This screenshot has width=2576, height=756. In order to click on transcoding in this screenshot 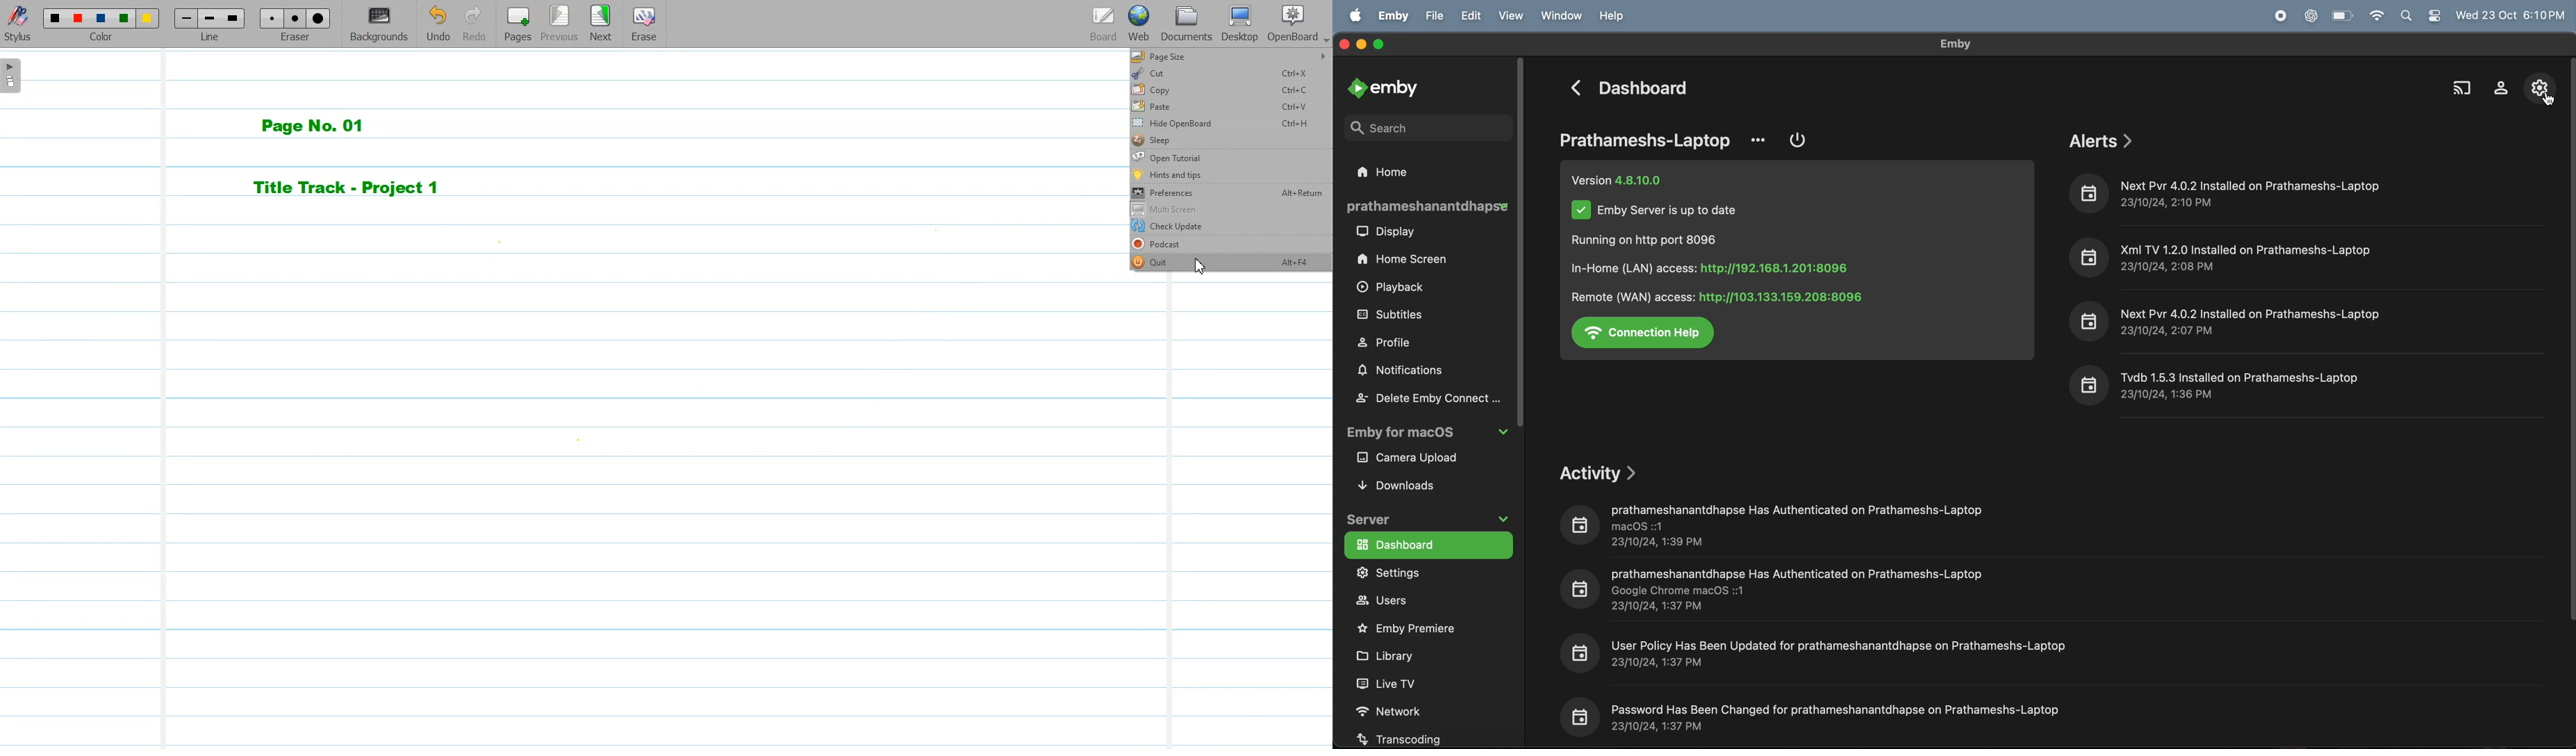, I will do `click(1411, 740)`.